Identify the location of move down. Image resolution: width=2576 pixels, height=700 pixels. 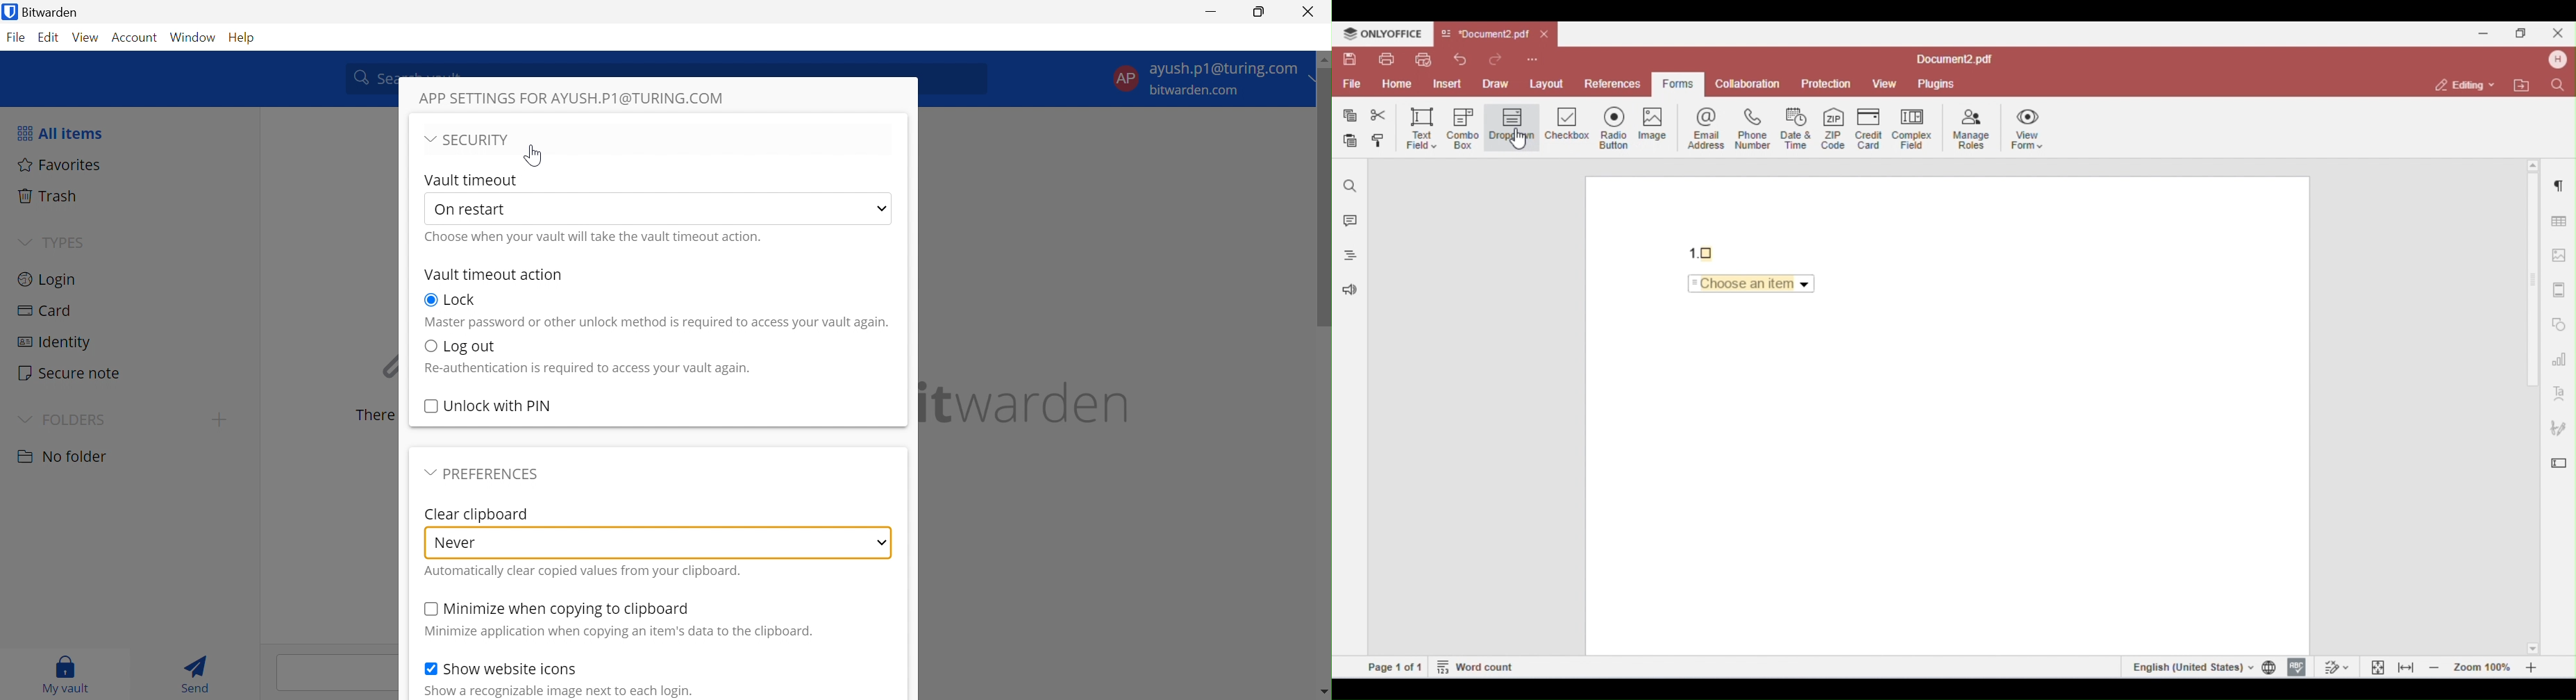
(1323, 692).